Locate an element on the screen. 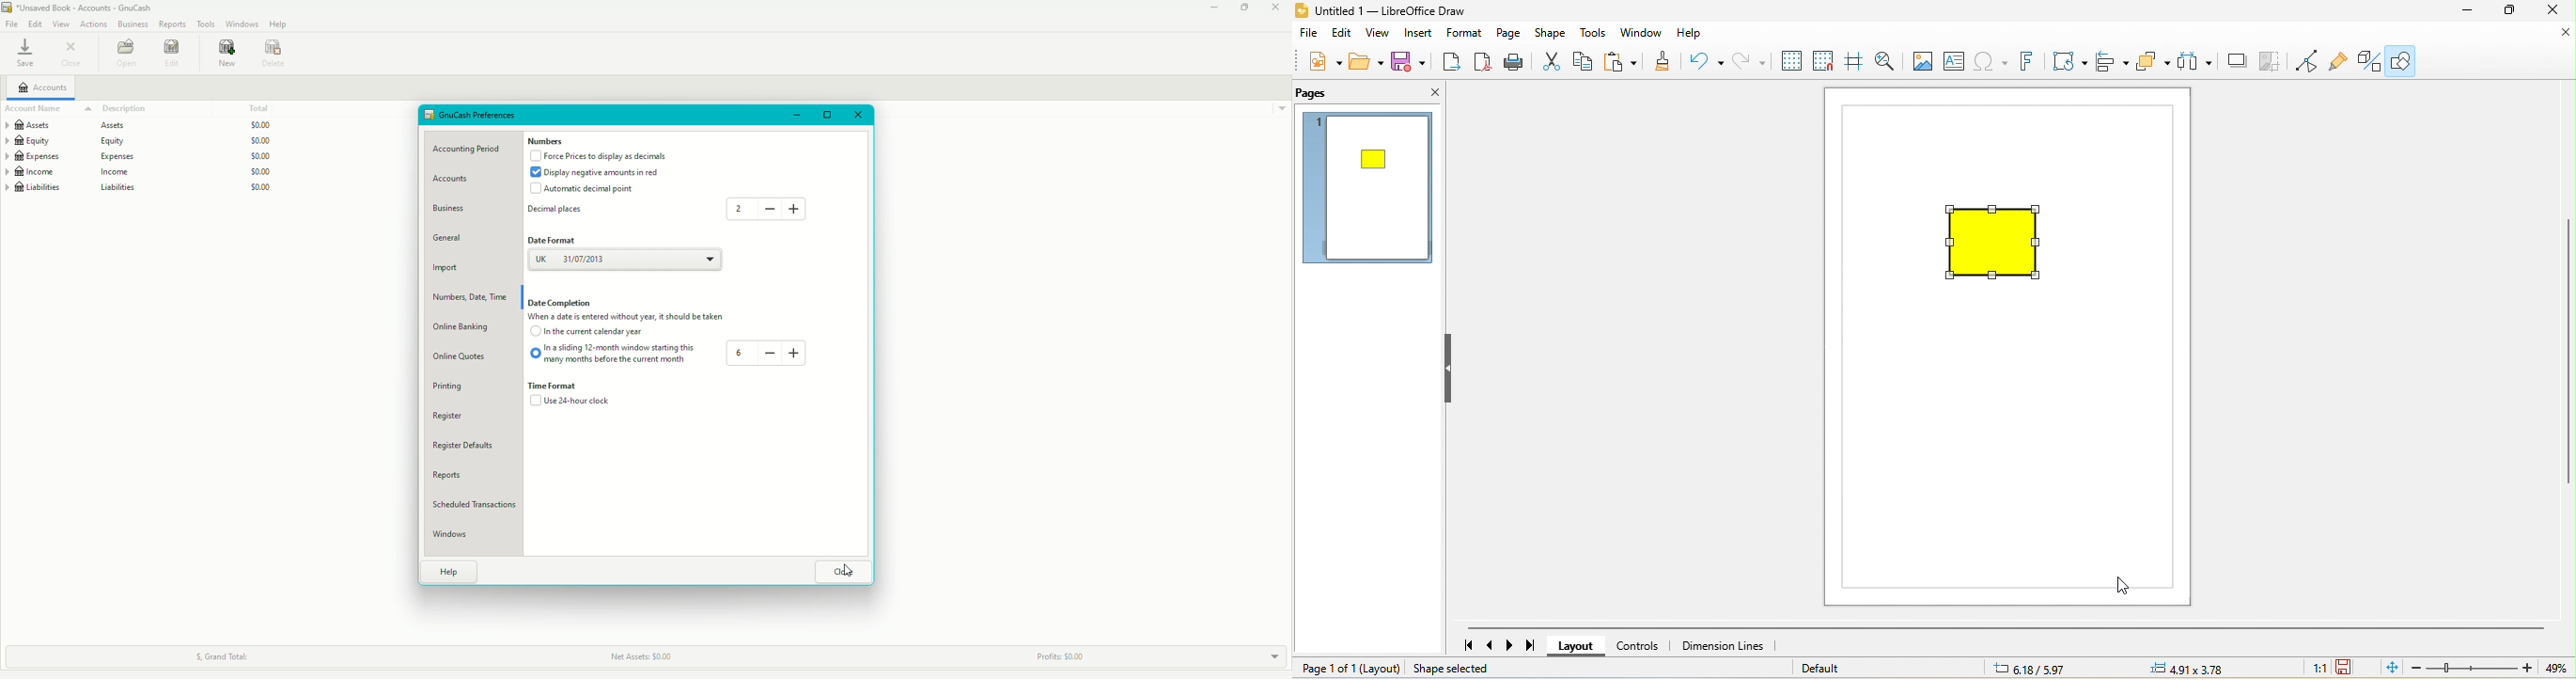 This screenshot has width=2576, height=700. page 1 of 1 is located at coordinates (1323, 670).